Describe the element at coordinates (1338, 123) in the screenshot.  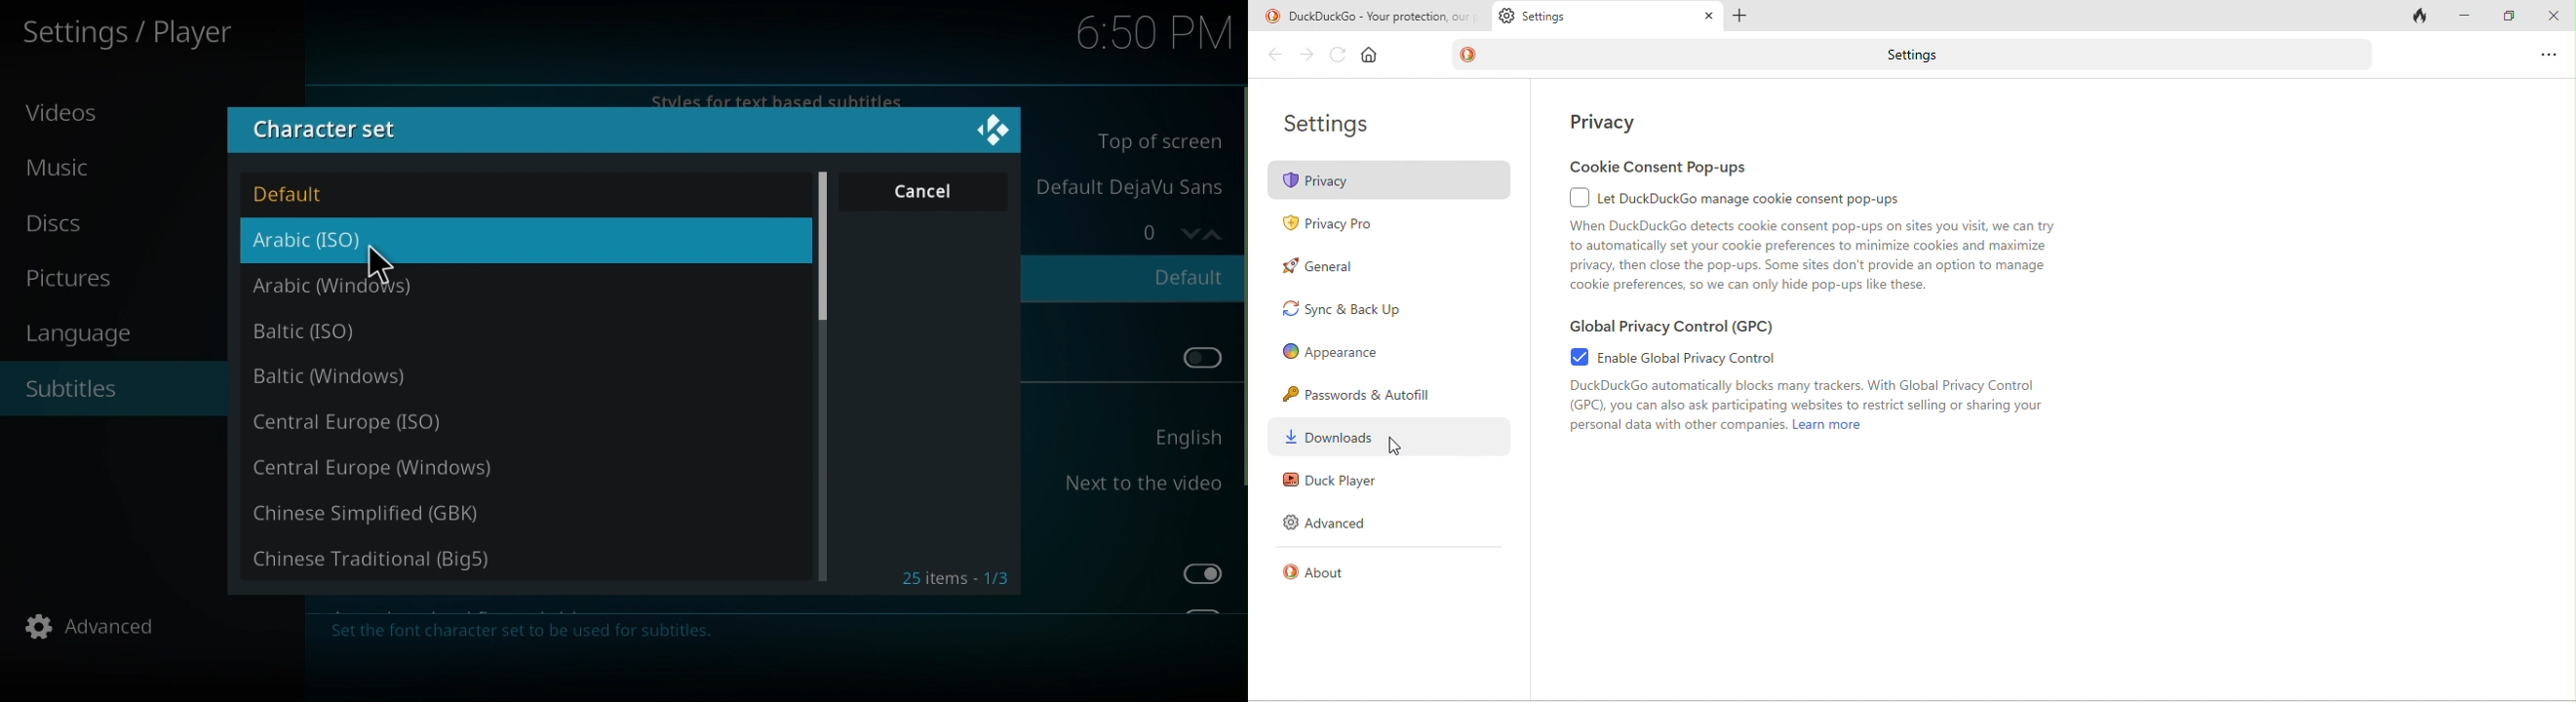
I see `settings` at that location.